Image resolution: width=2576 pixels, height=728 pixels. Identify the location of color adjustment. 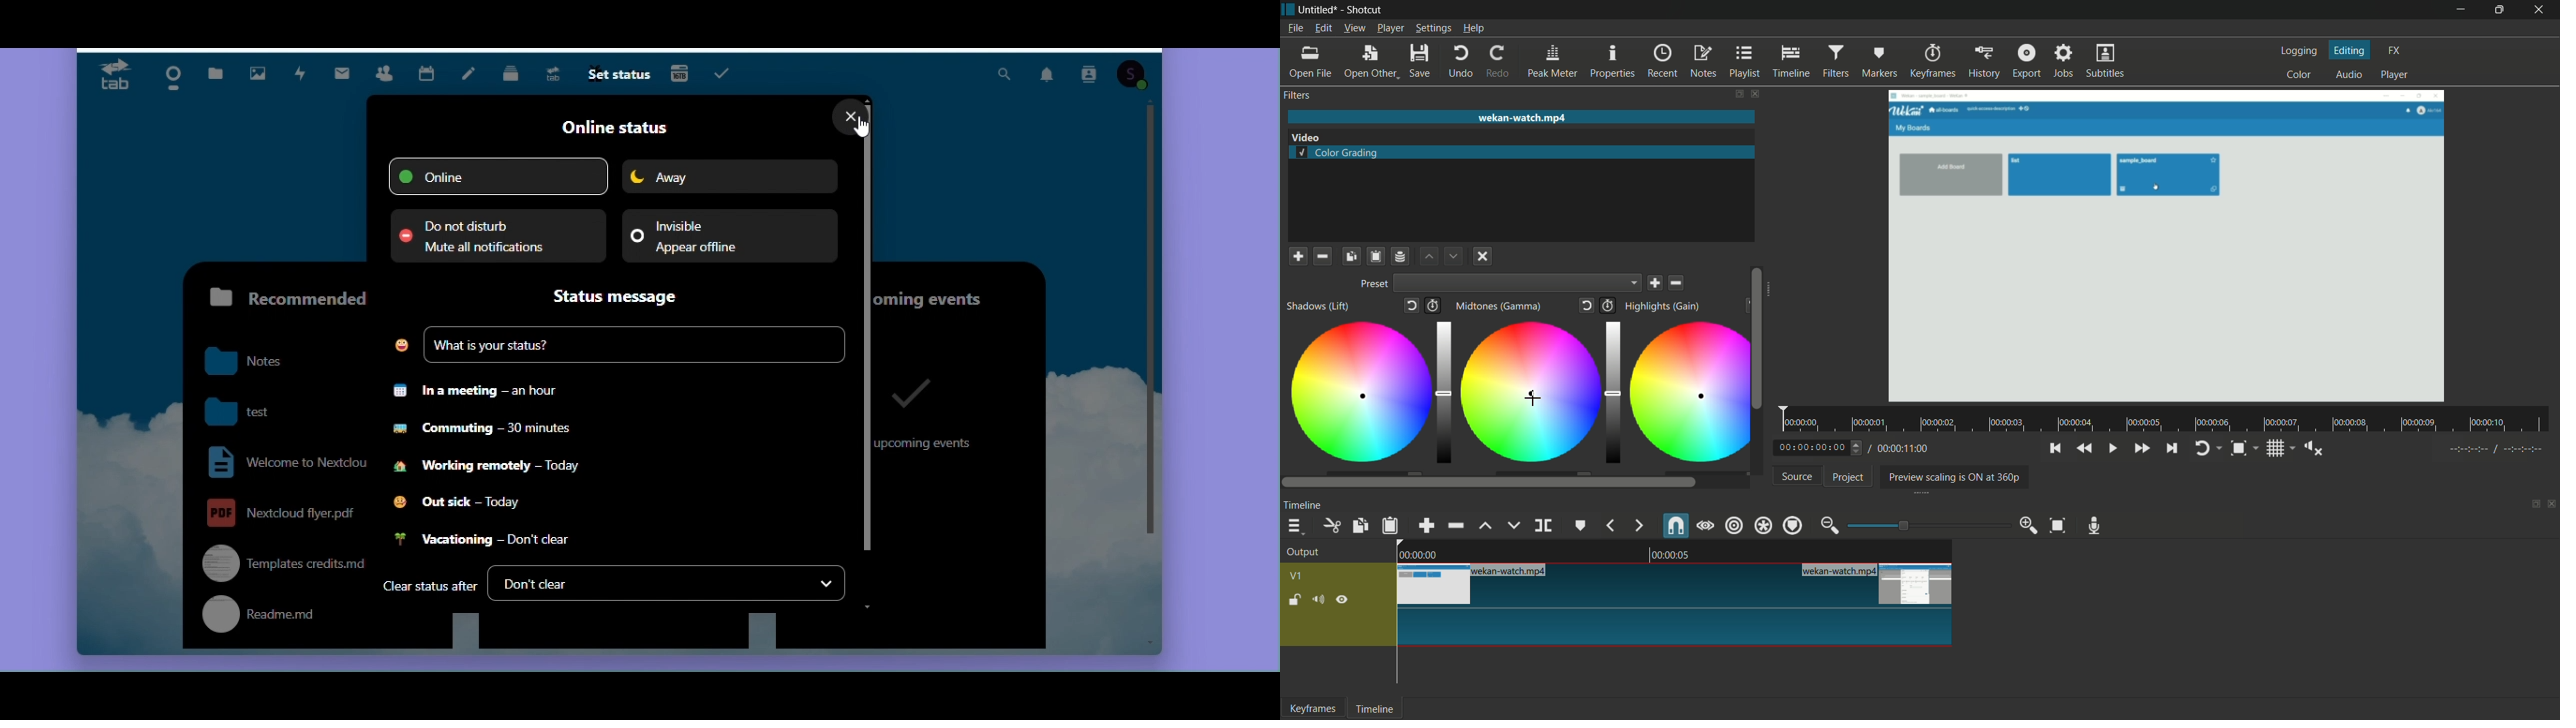
(1529, 391).